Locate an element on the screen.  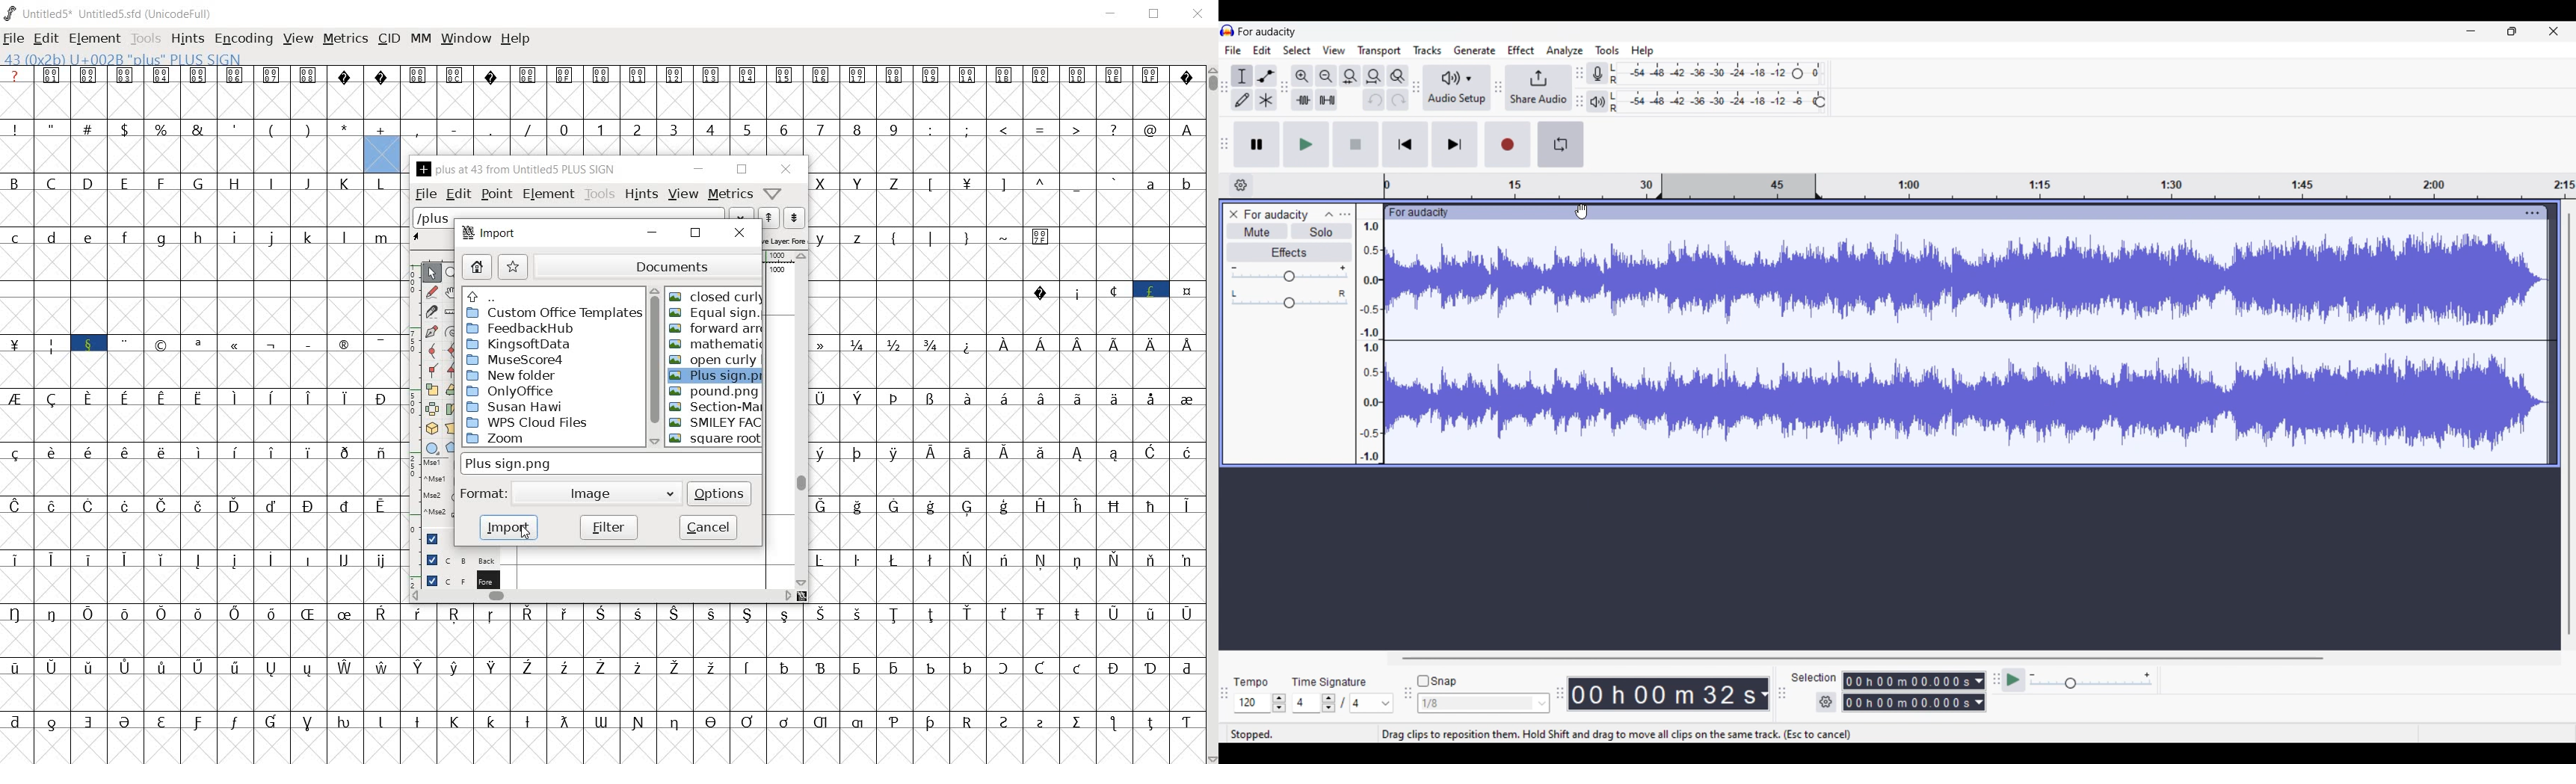
foreground is located at coordinates (456, 578).